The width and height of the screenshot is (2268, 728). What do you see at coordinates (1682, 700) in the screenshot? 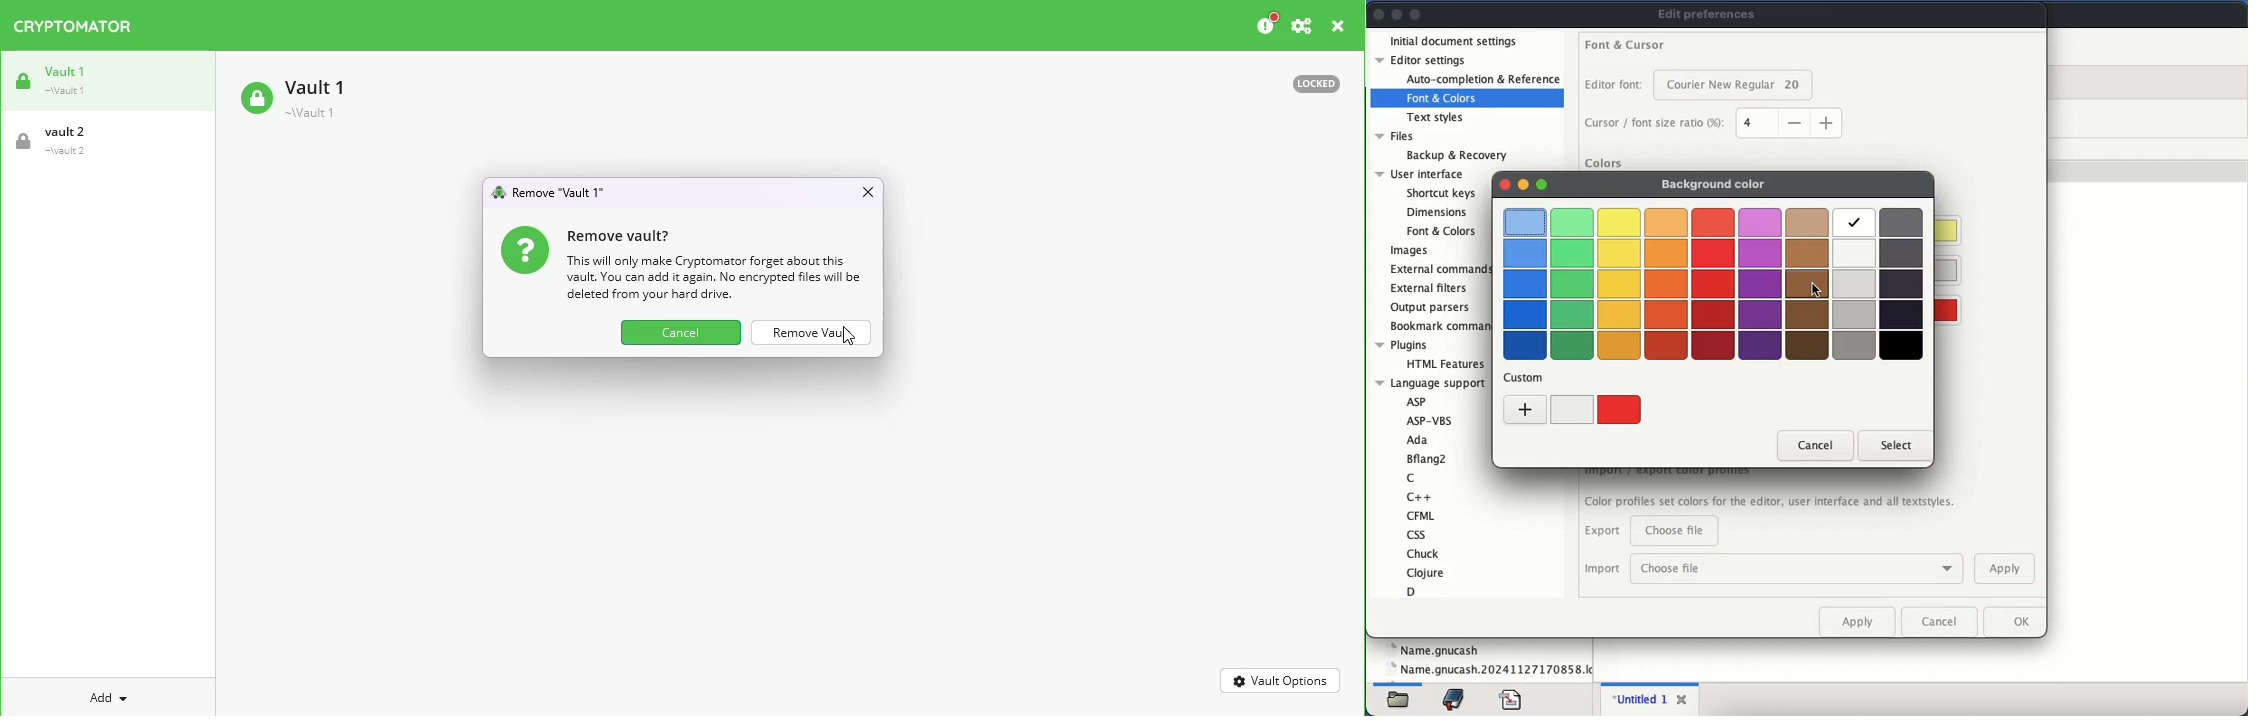
I see `close` at bounding box center [1682, 700].